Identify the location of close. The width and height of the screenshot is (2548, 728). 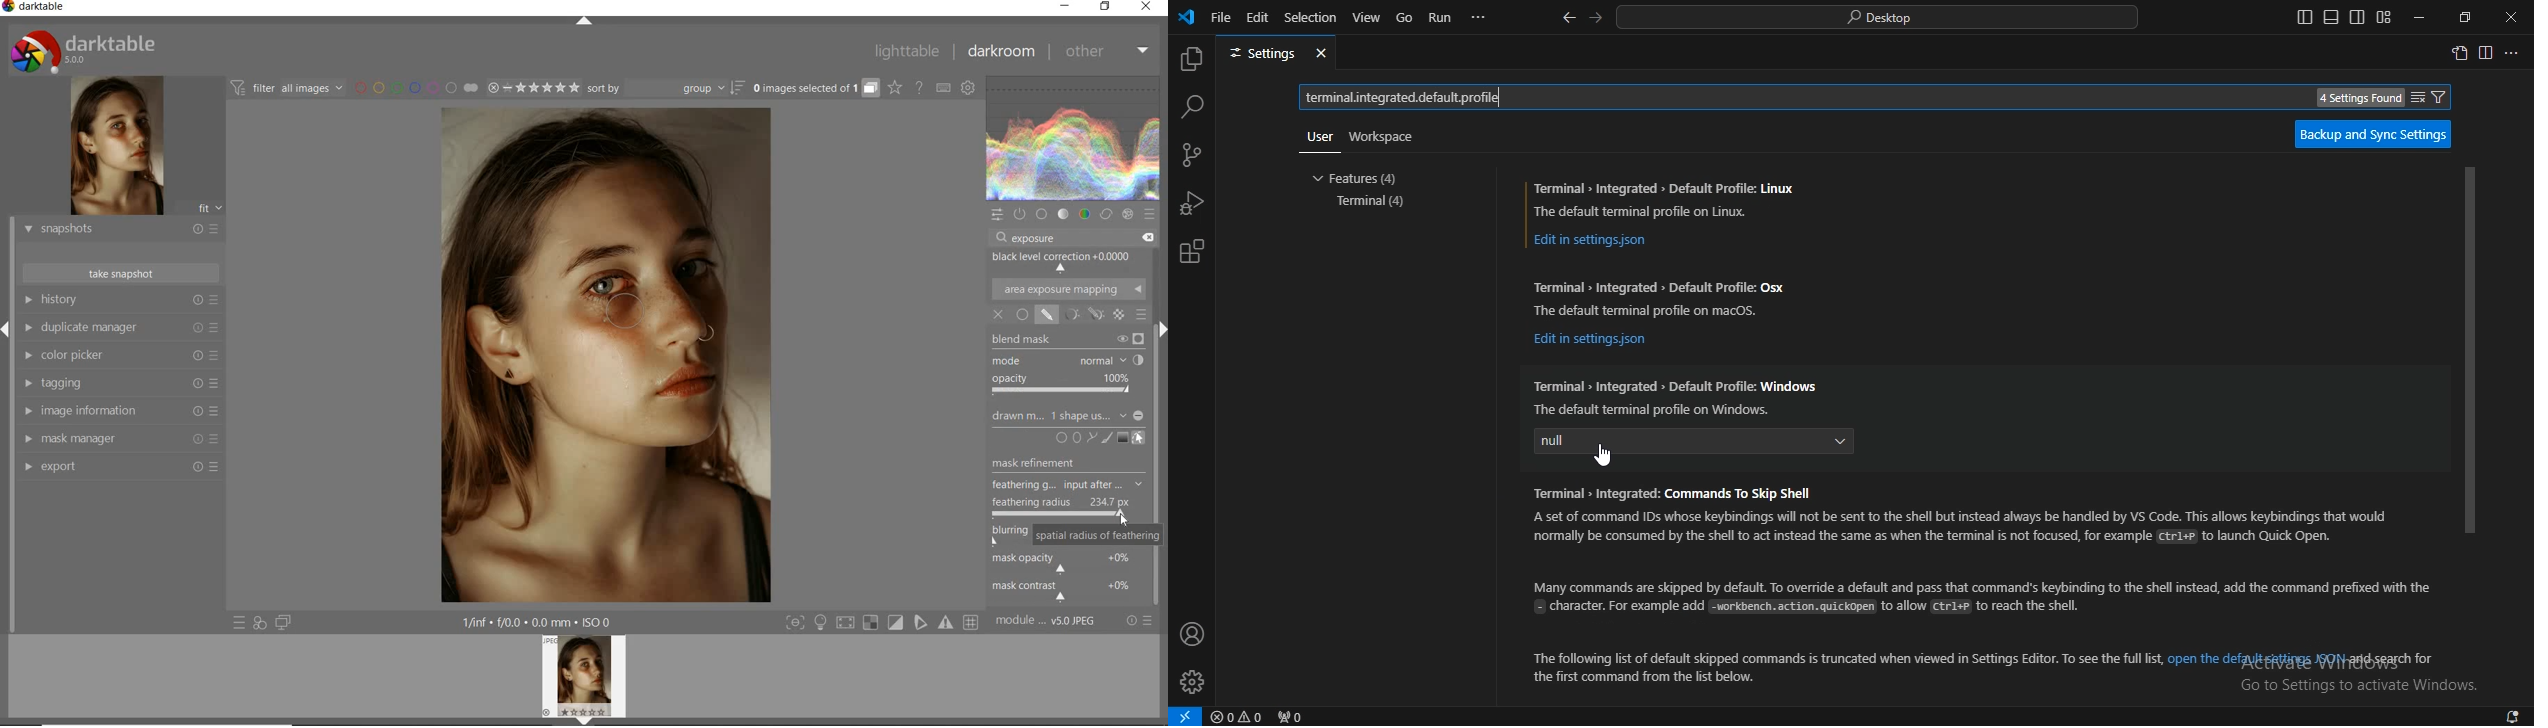
(2512, 16).